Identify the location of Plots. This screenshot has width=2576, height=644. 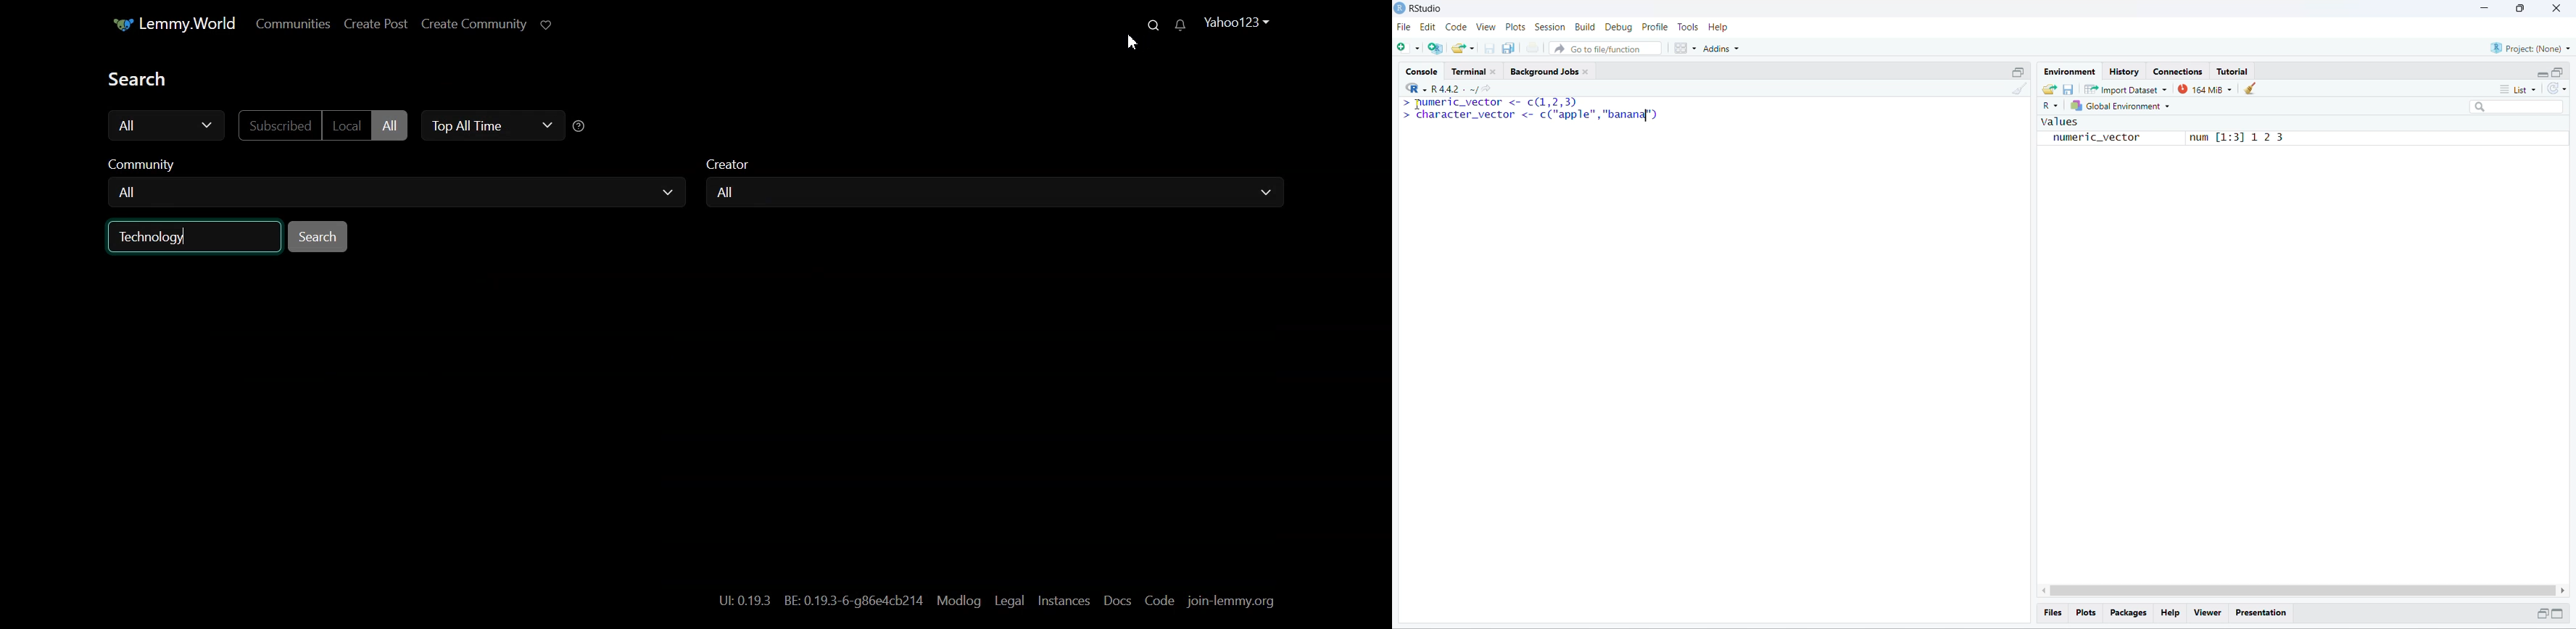
(2085, 612).